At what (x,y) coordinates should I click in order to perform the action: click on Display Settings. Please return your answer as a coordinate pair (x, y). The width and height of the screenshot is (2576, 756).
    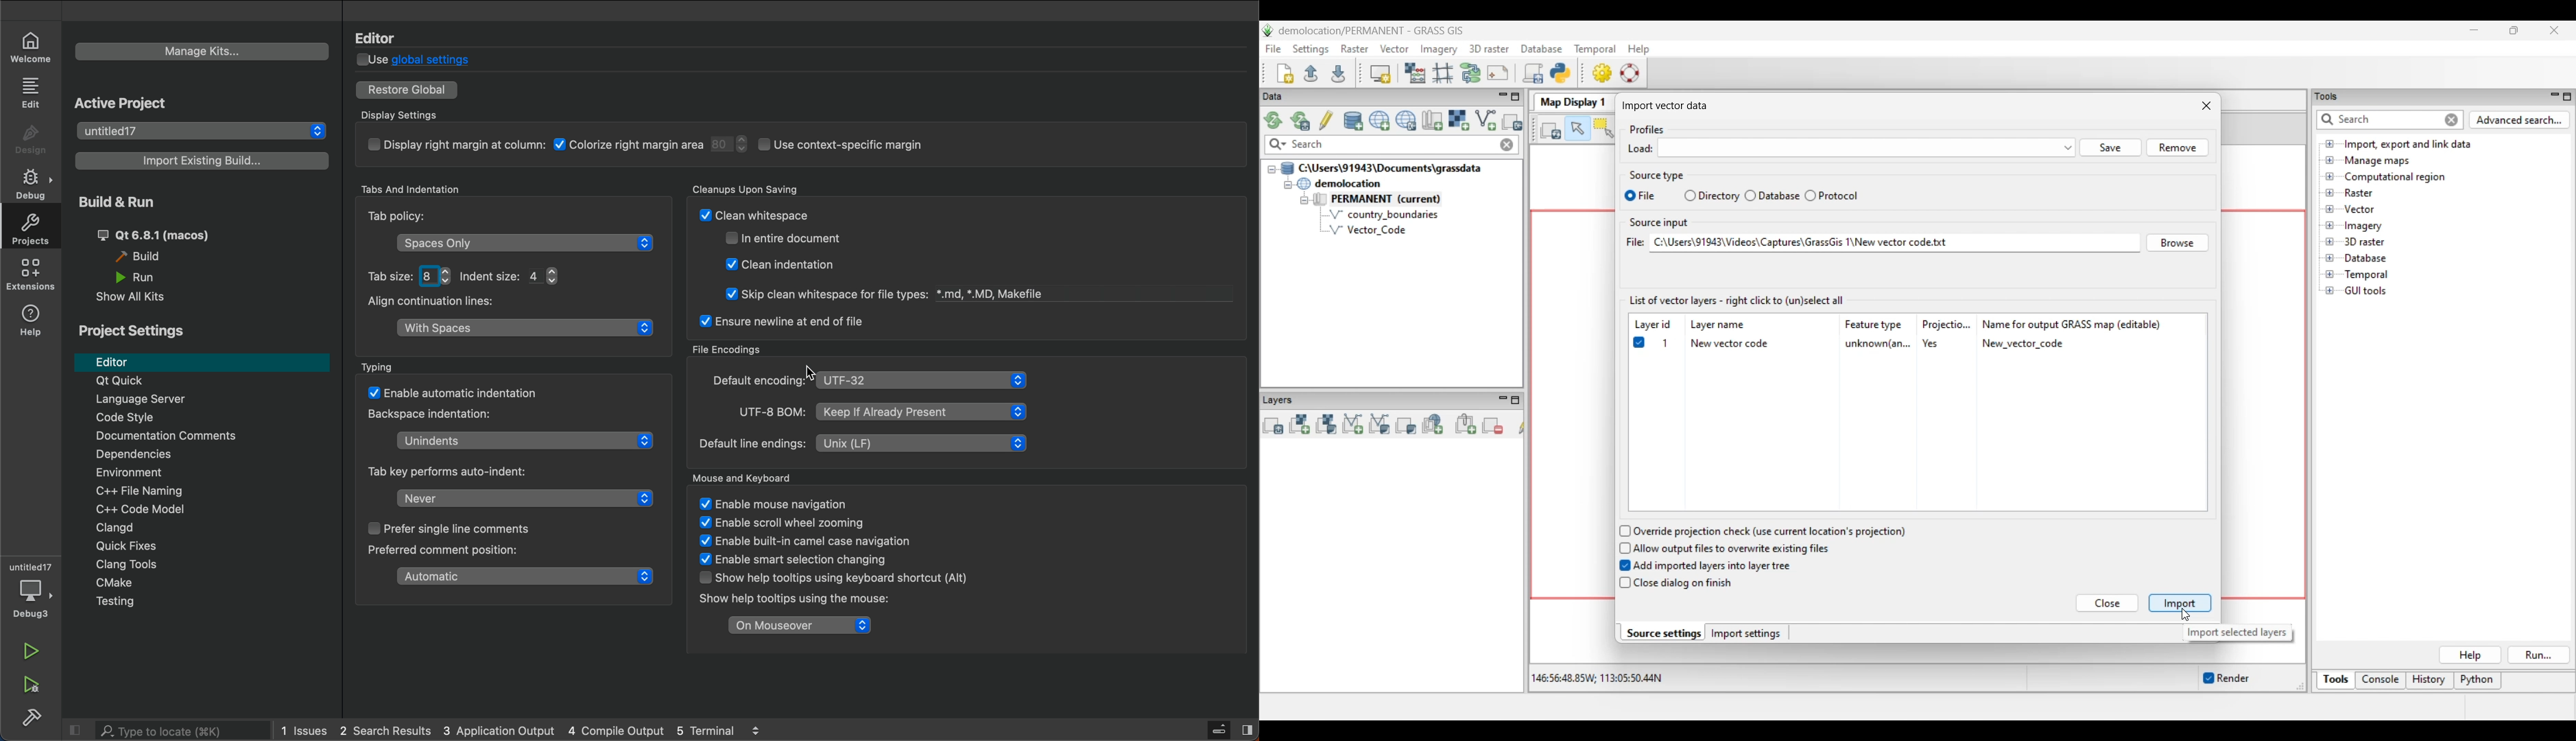
    Looking at the image, I should click on (407, 115).